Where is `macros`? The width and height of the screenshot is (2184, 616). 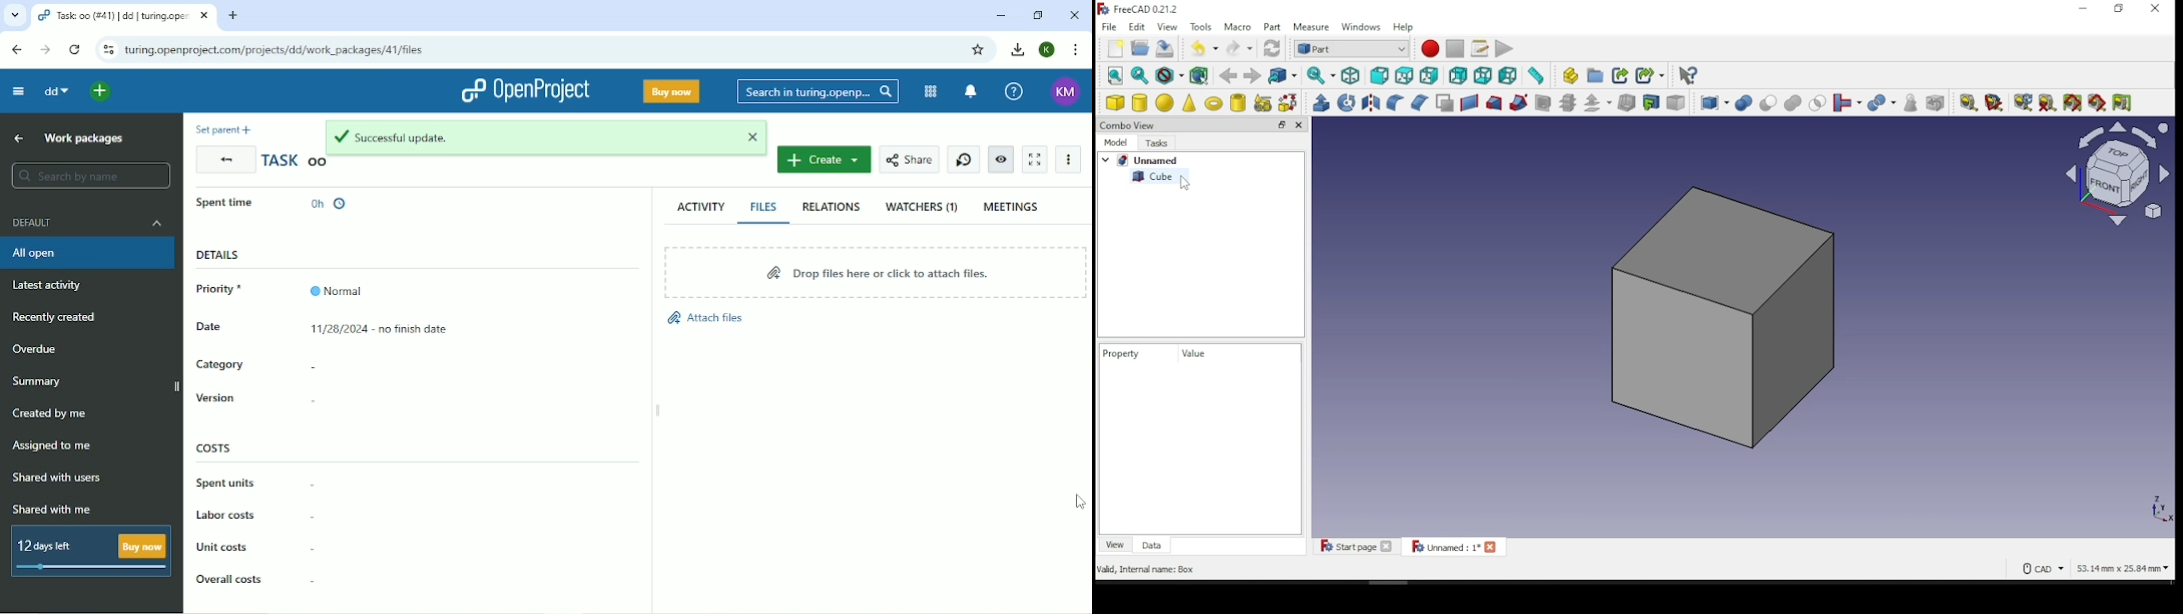
macros is located at coordinates (1479, 49).